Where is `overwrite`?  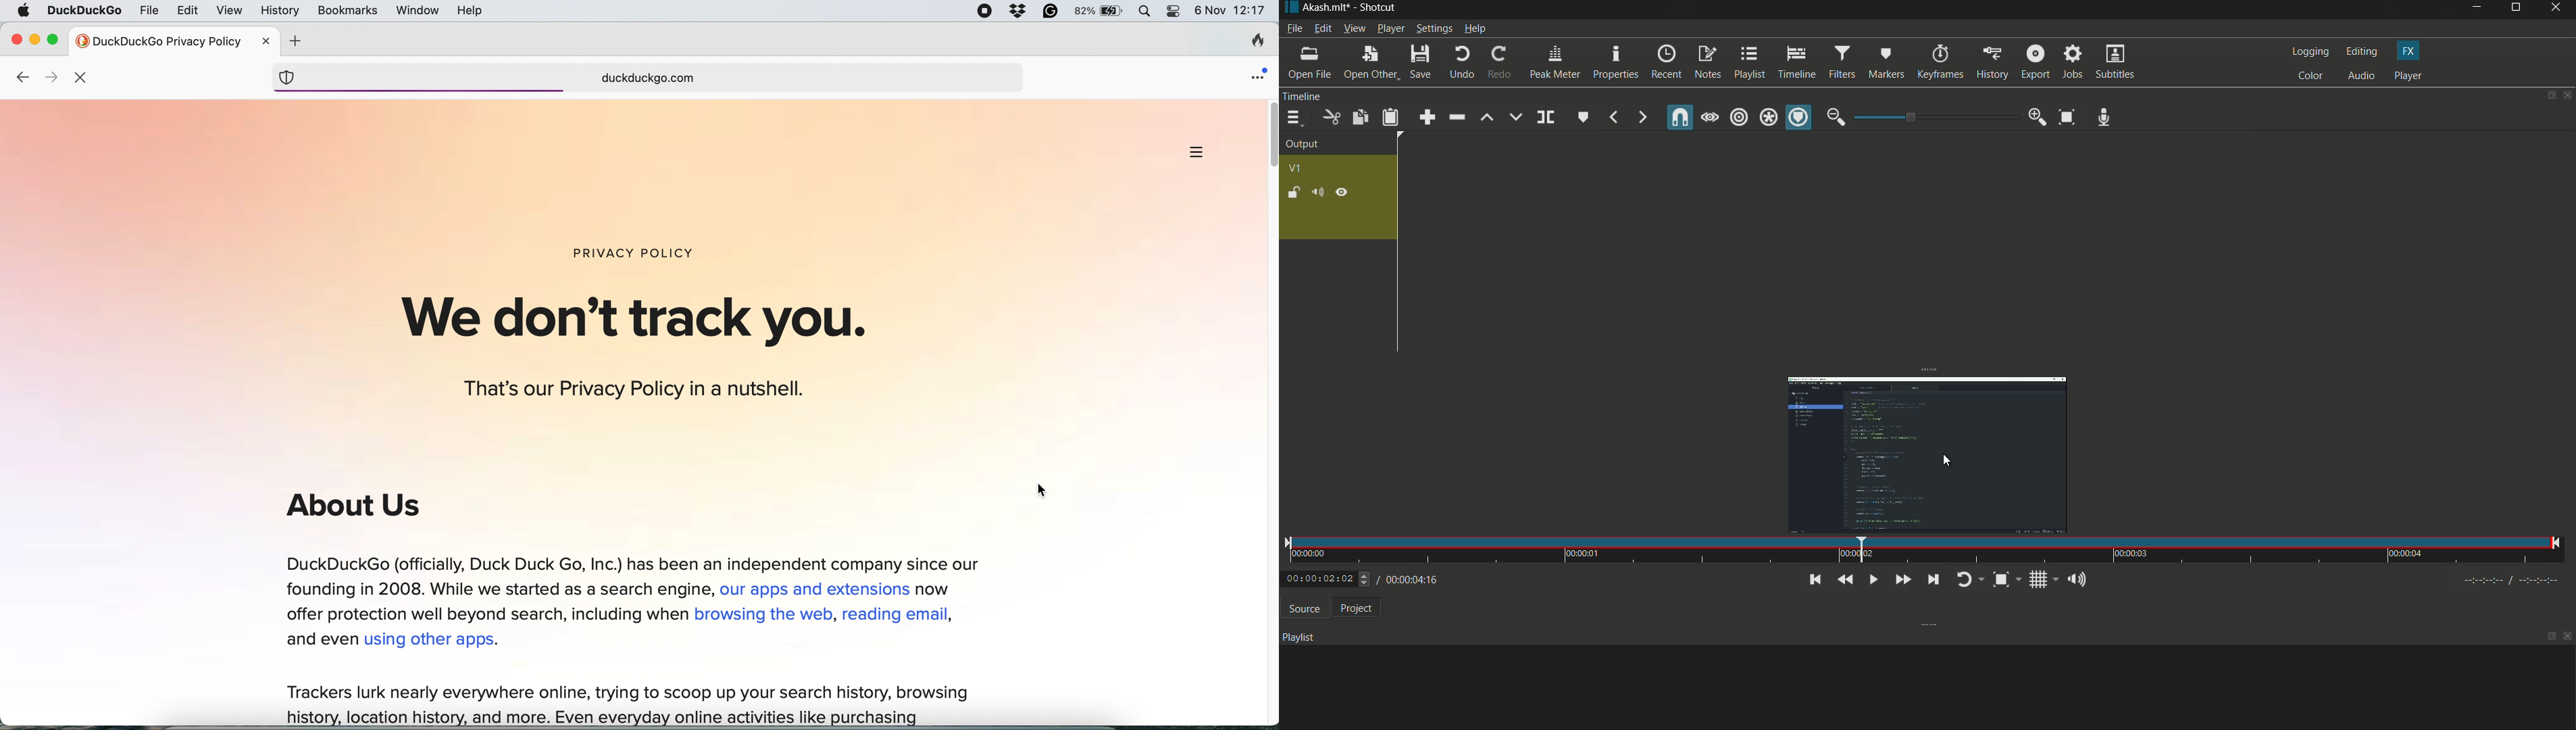 overwrite is located at coordinates (1516, 116).